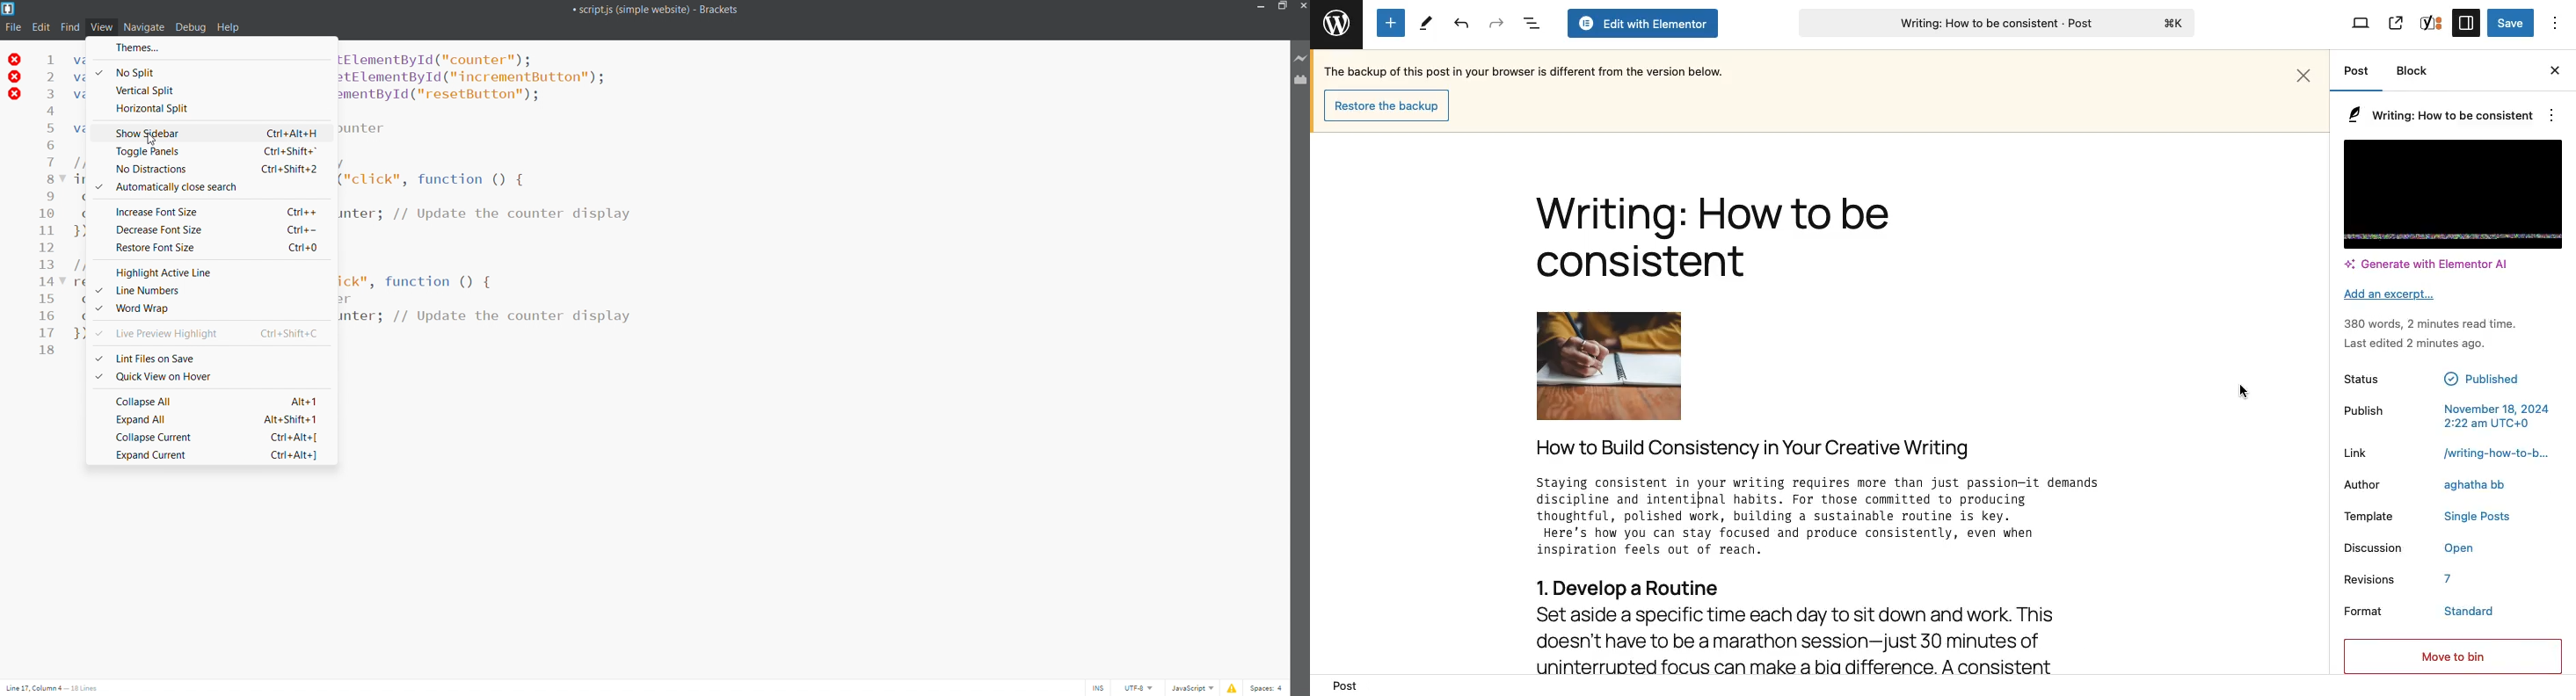 Image resolution: width=2576 pixels, height=700 pixels. Describe the element at coordinates (1385, 105) in the screenshot. I see `Restore backup` at that location.